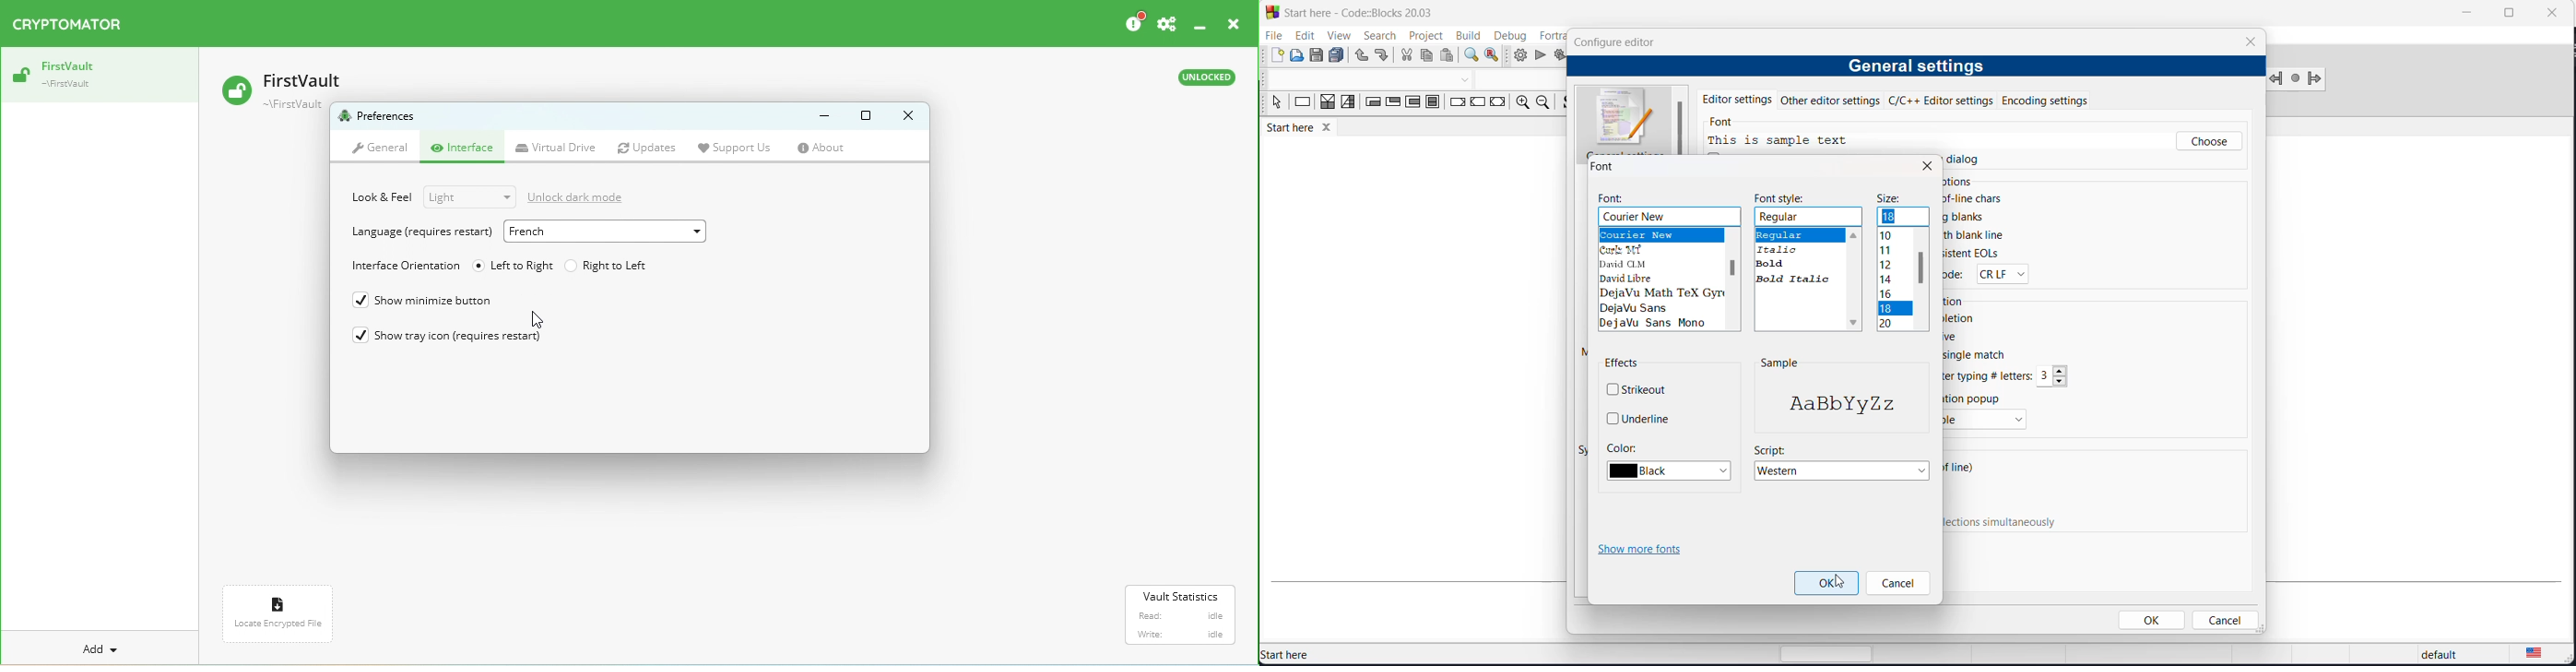 The width and height of the screenshot is (2576, 672). I want to click on break instruction, so click(1456, 104).